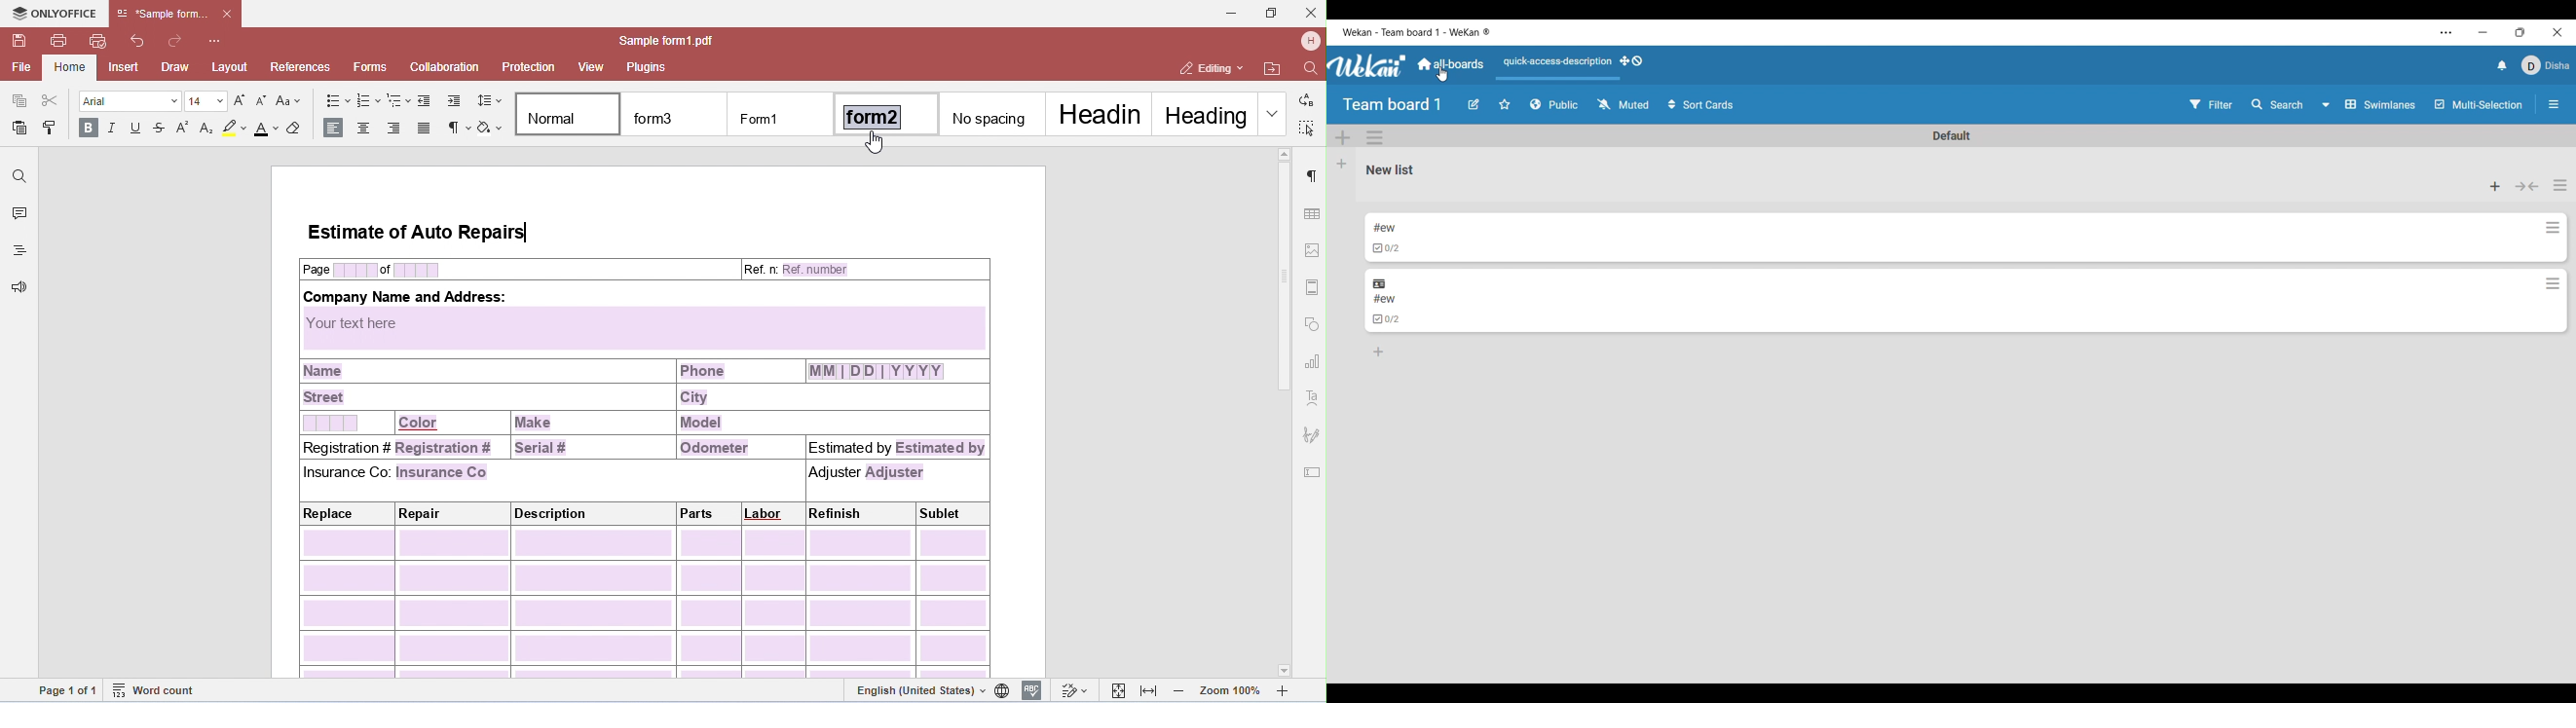 The image size is (2576, 728). What do you see at coordinates (2290, 106) in the screenshot?
I see `Search` at bounding box center [2290, 106].